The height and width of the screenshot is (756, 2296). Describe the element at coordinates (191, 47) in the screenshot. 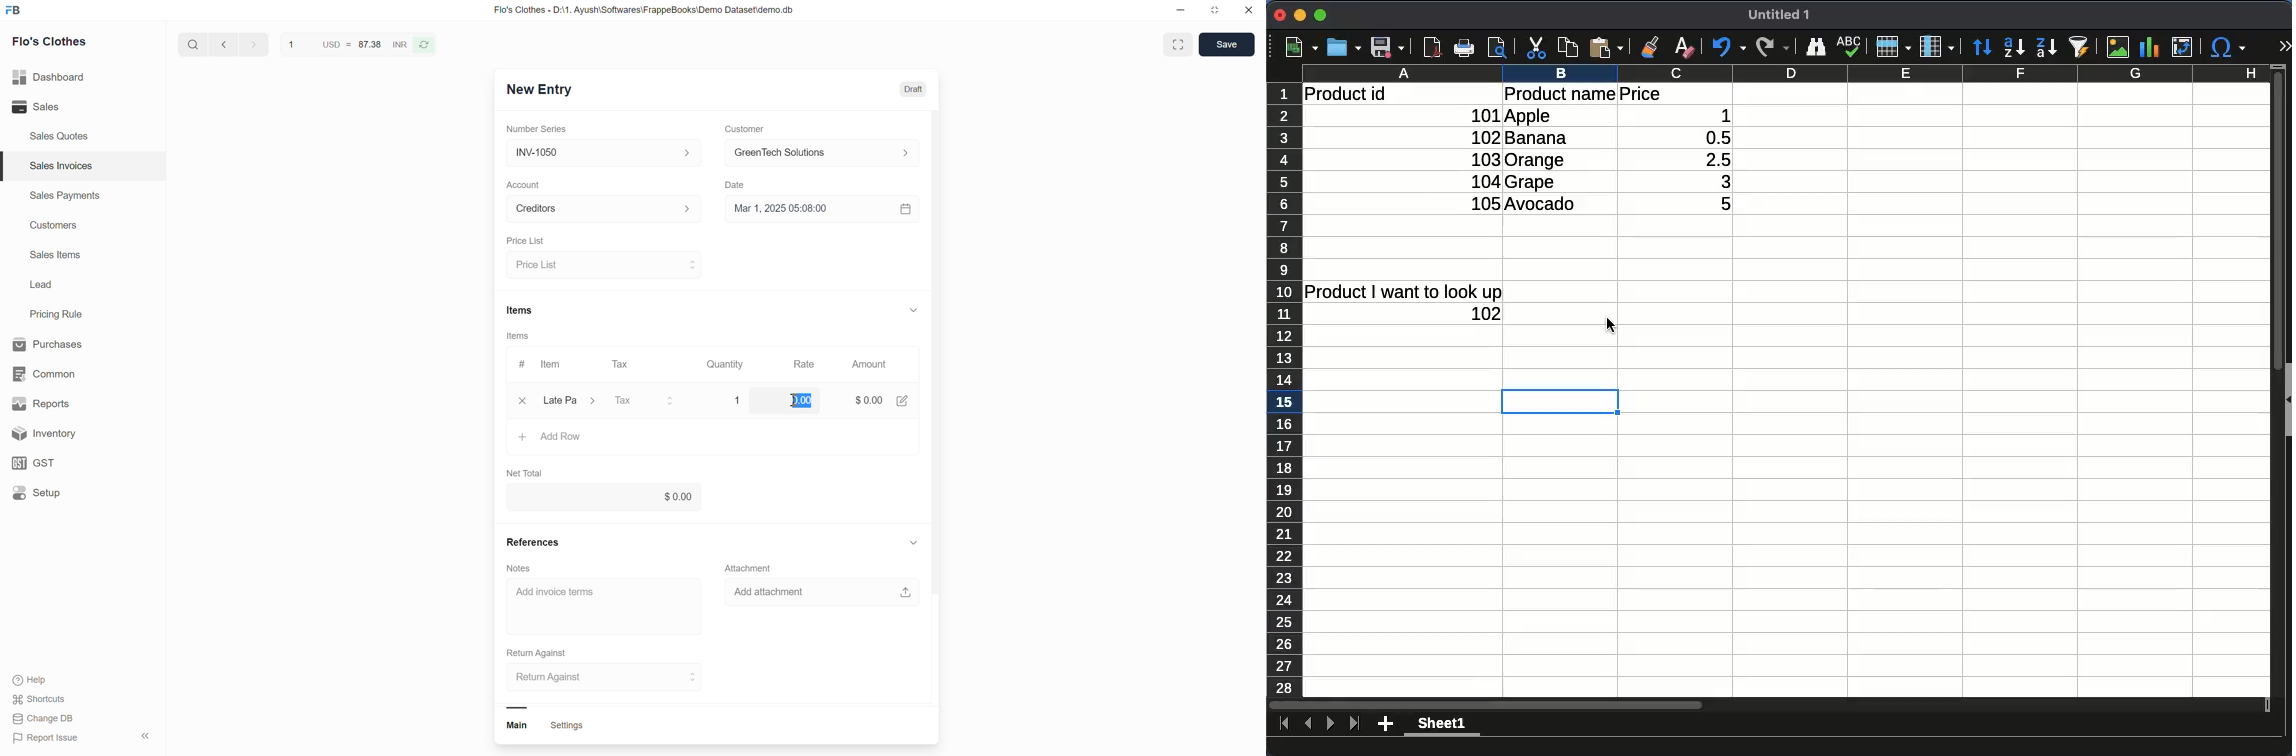

I see `search ` at that location.